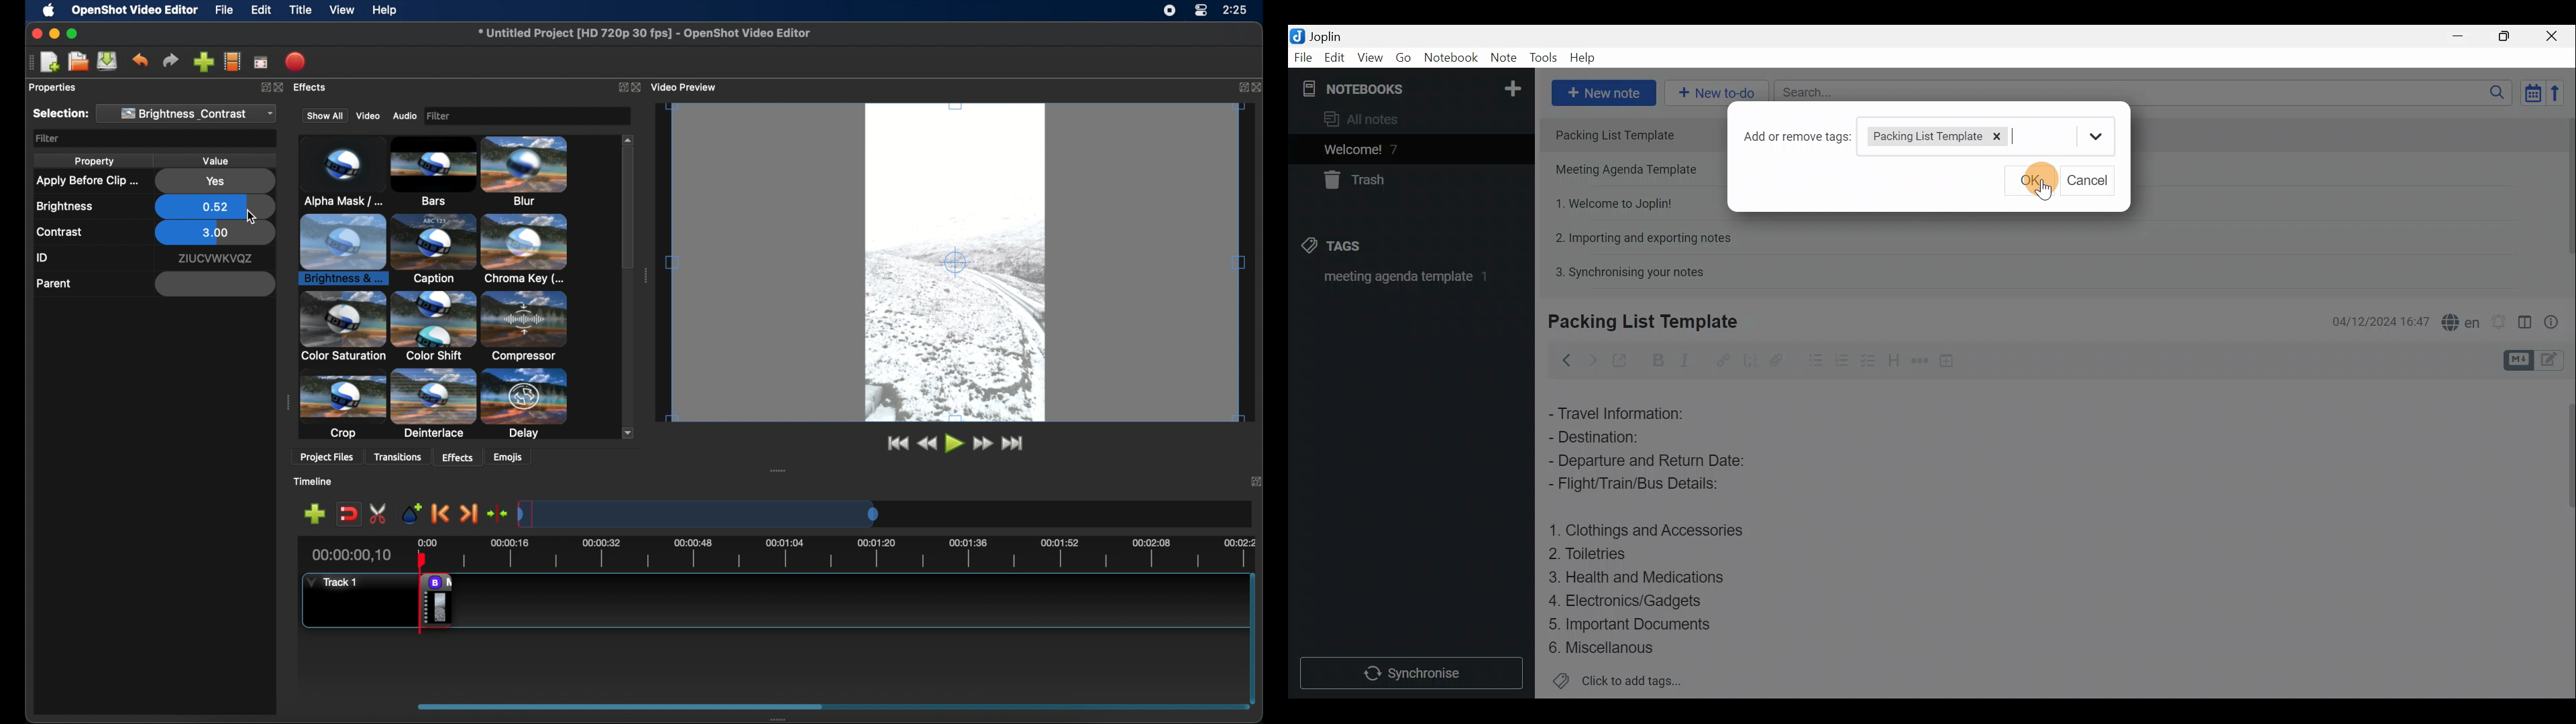 Image resolution: width=2576 pixels, height=728 pixels. What do you see at coordinates (1717, 93) in the screenshot?
I see `New to-do` at bounding box center [1717, 93].